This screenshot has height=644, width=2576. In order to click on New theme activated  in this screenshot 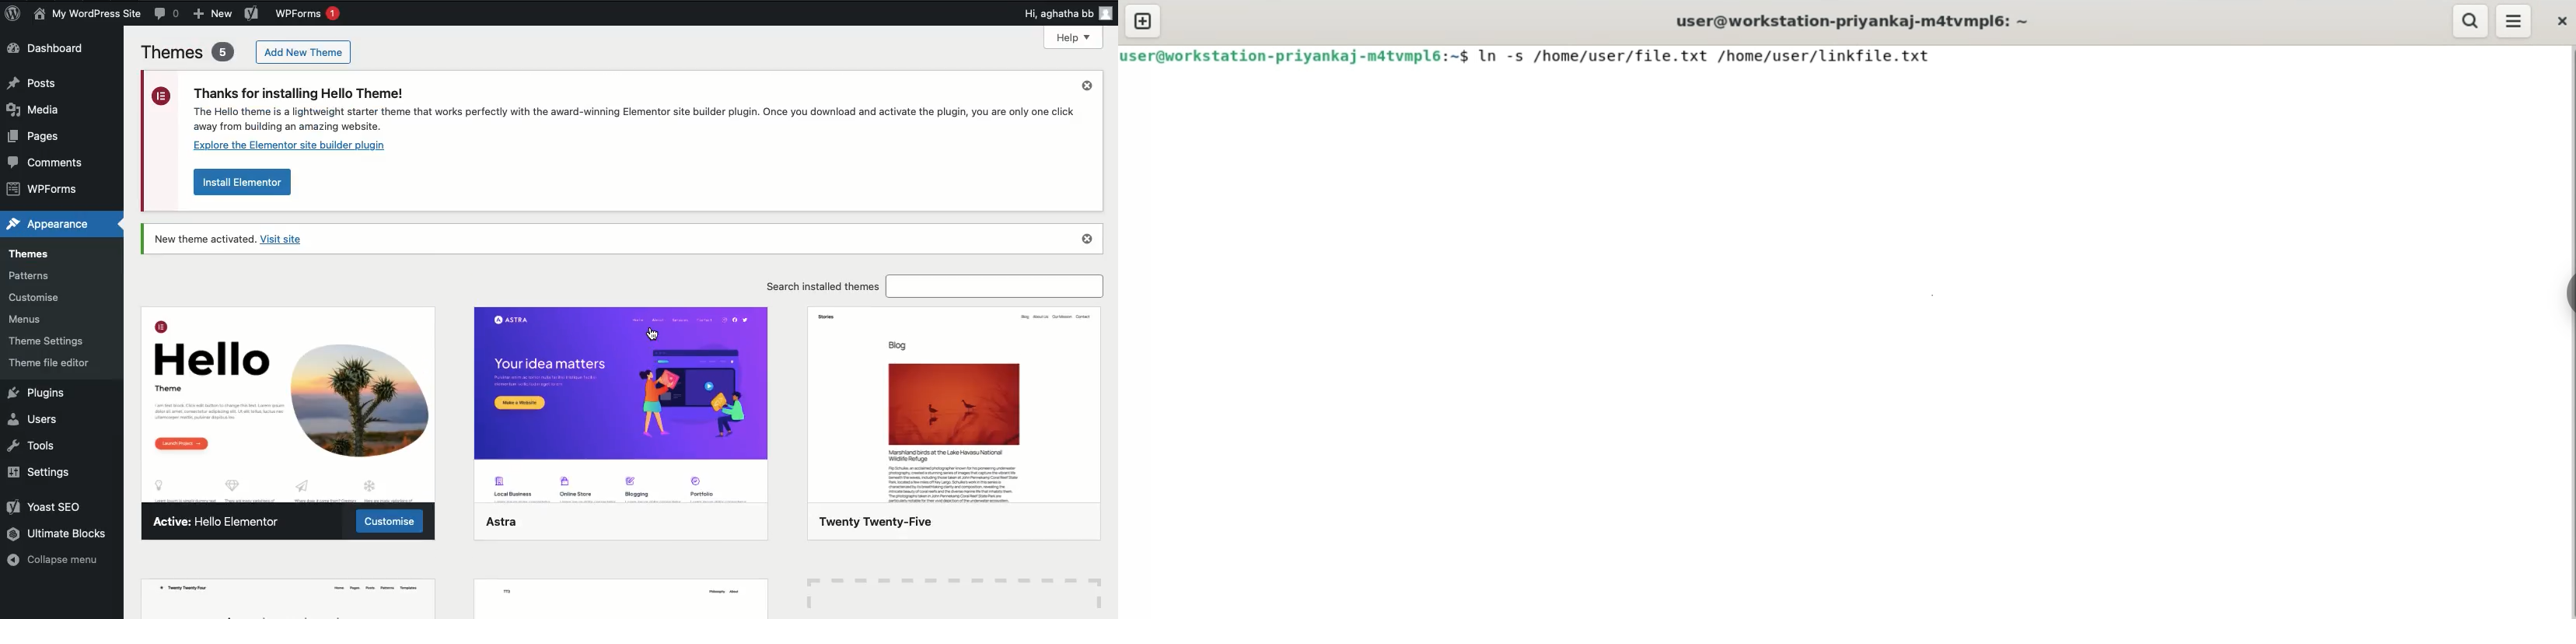, I will do `click(236, 240)`.